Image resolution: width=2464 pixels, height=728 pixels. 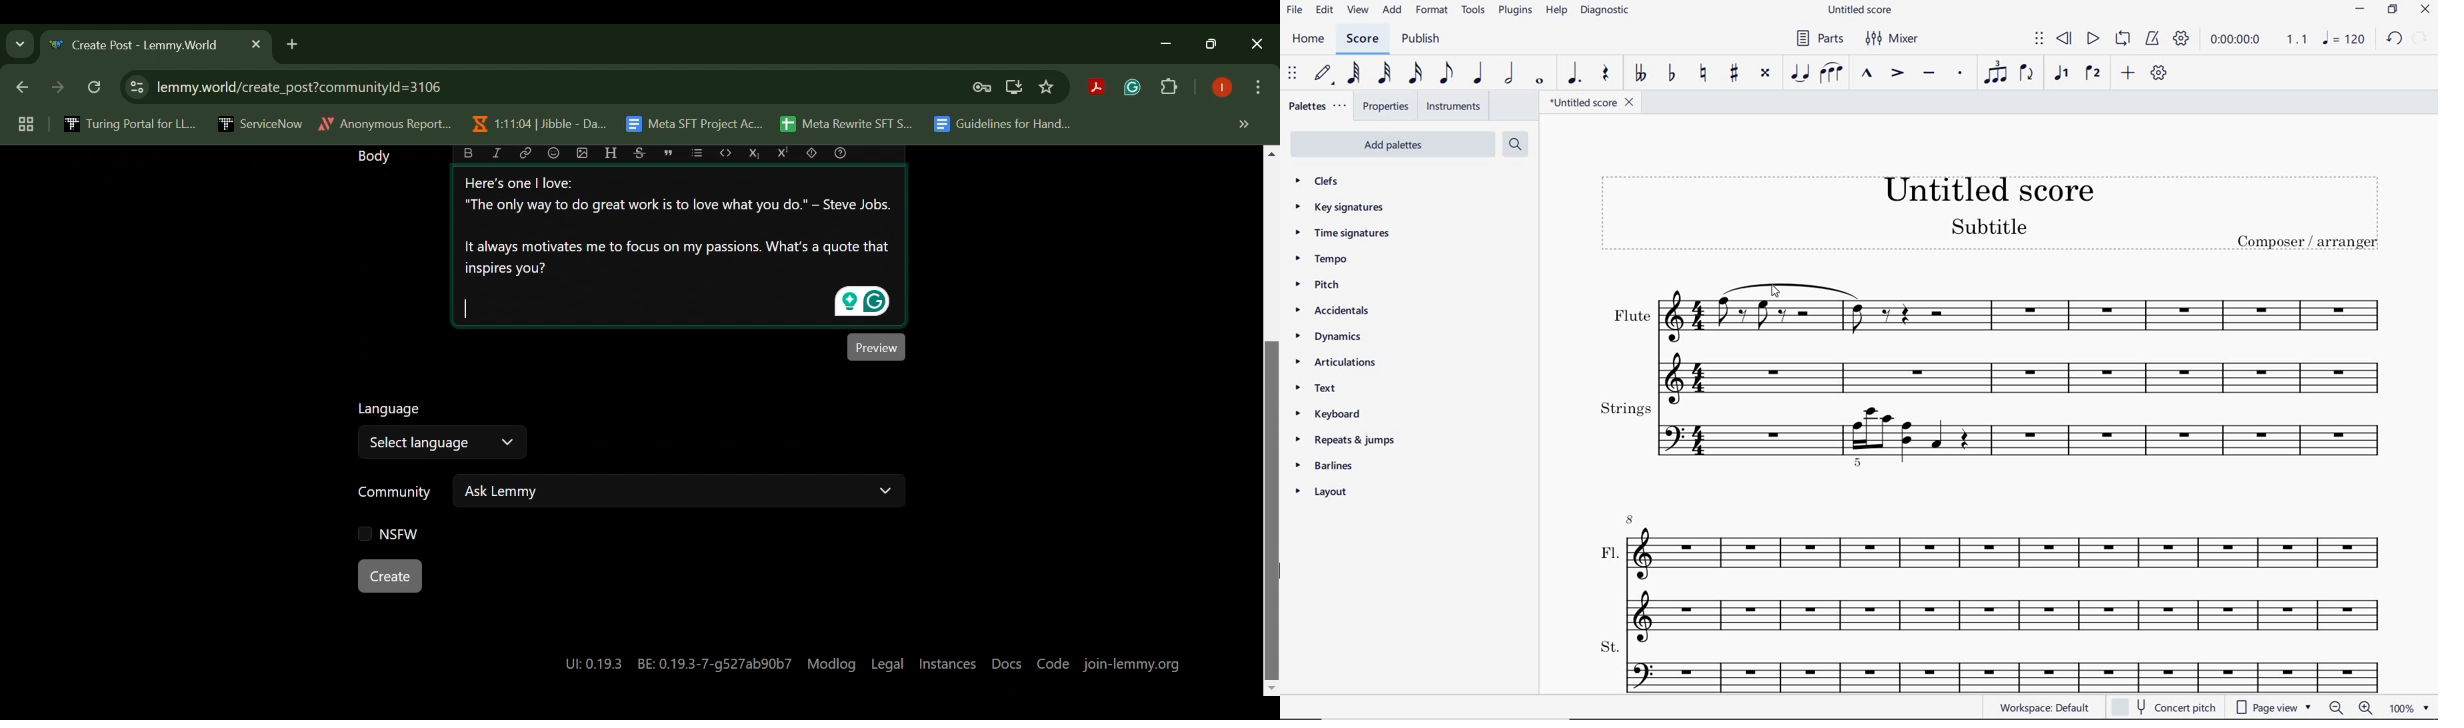 I want to click on add palettes, so click(x=1394, y=143).